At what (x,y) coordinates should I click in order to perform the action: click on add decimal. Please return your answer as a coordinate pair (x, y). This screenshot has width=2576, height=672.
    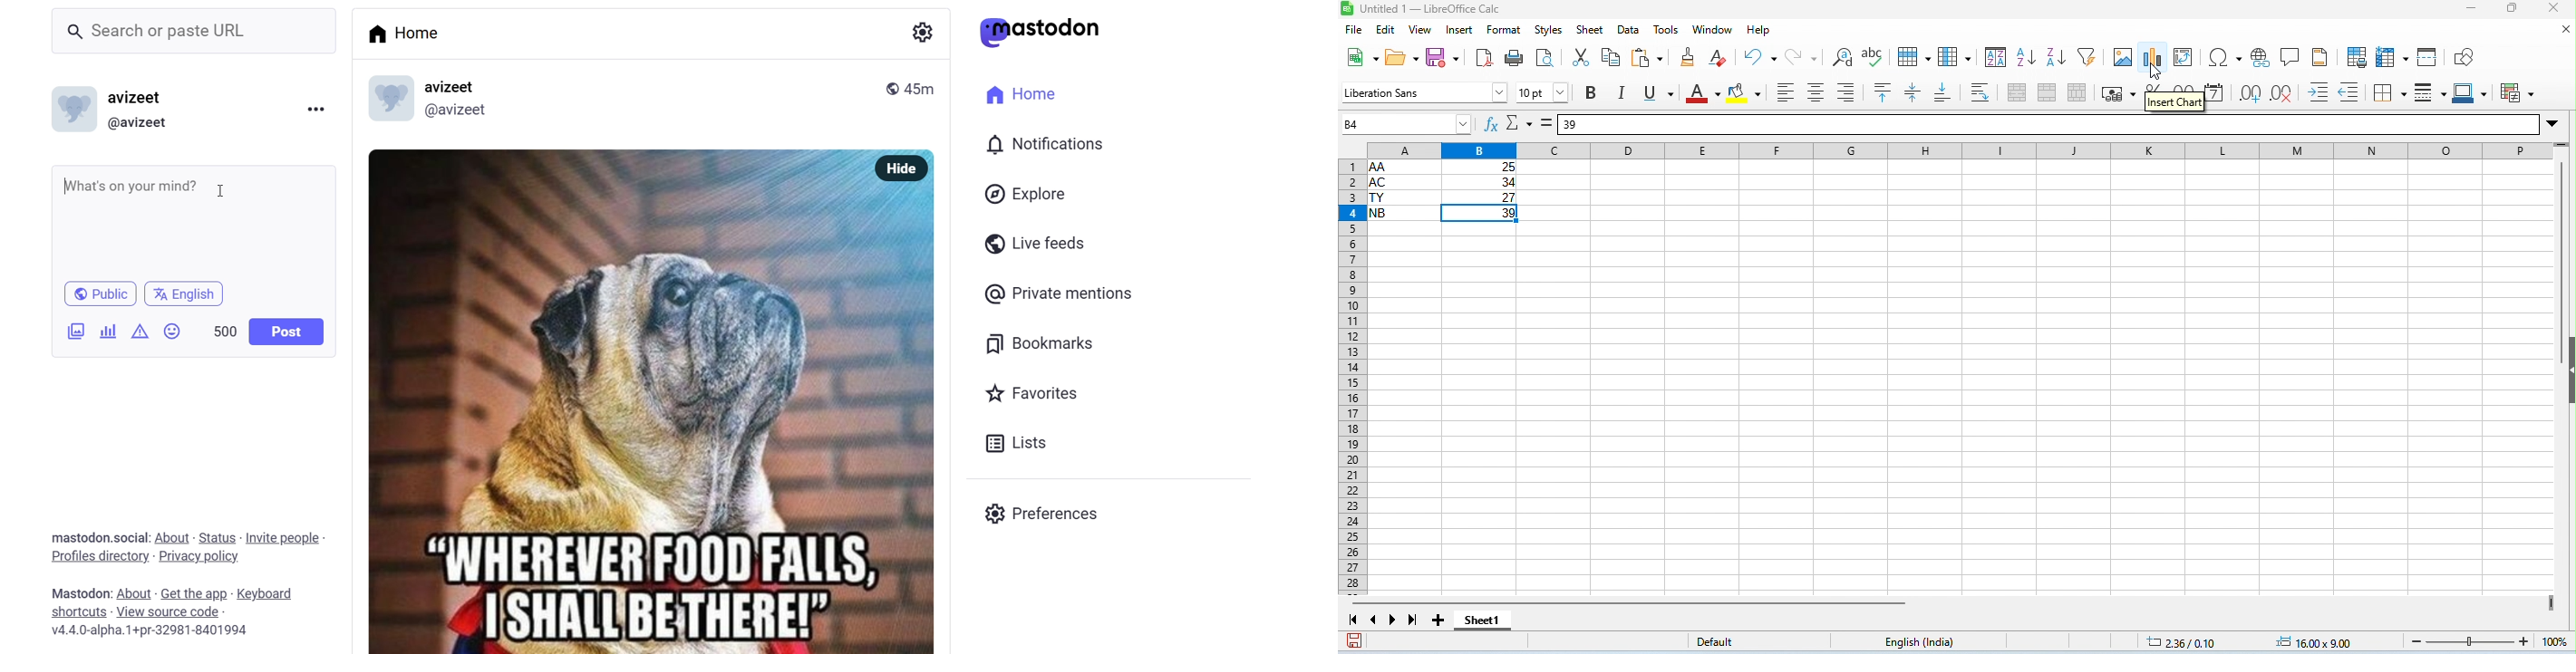
    Looking at the image, I should click on (2251, 95).